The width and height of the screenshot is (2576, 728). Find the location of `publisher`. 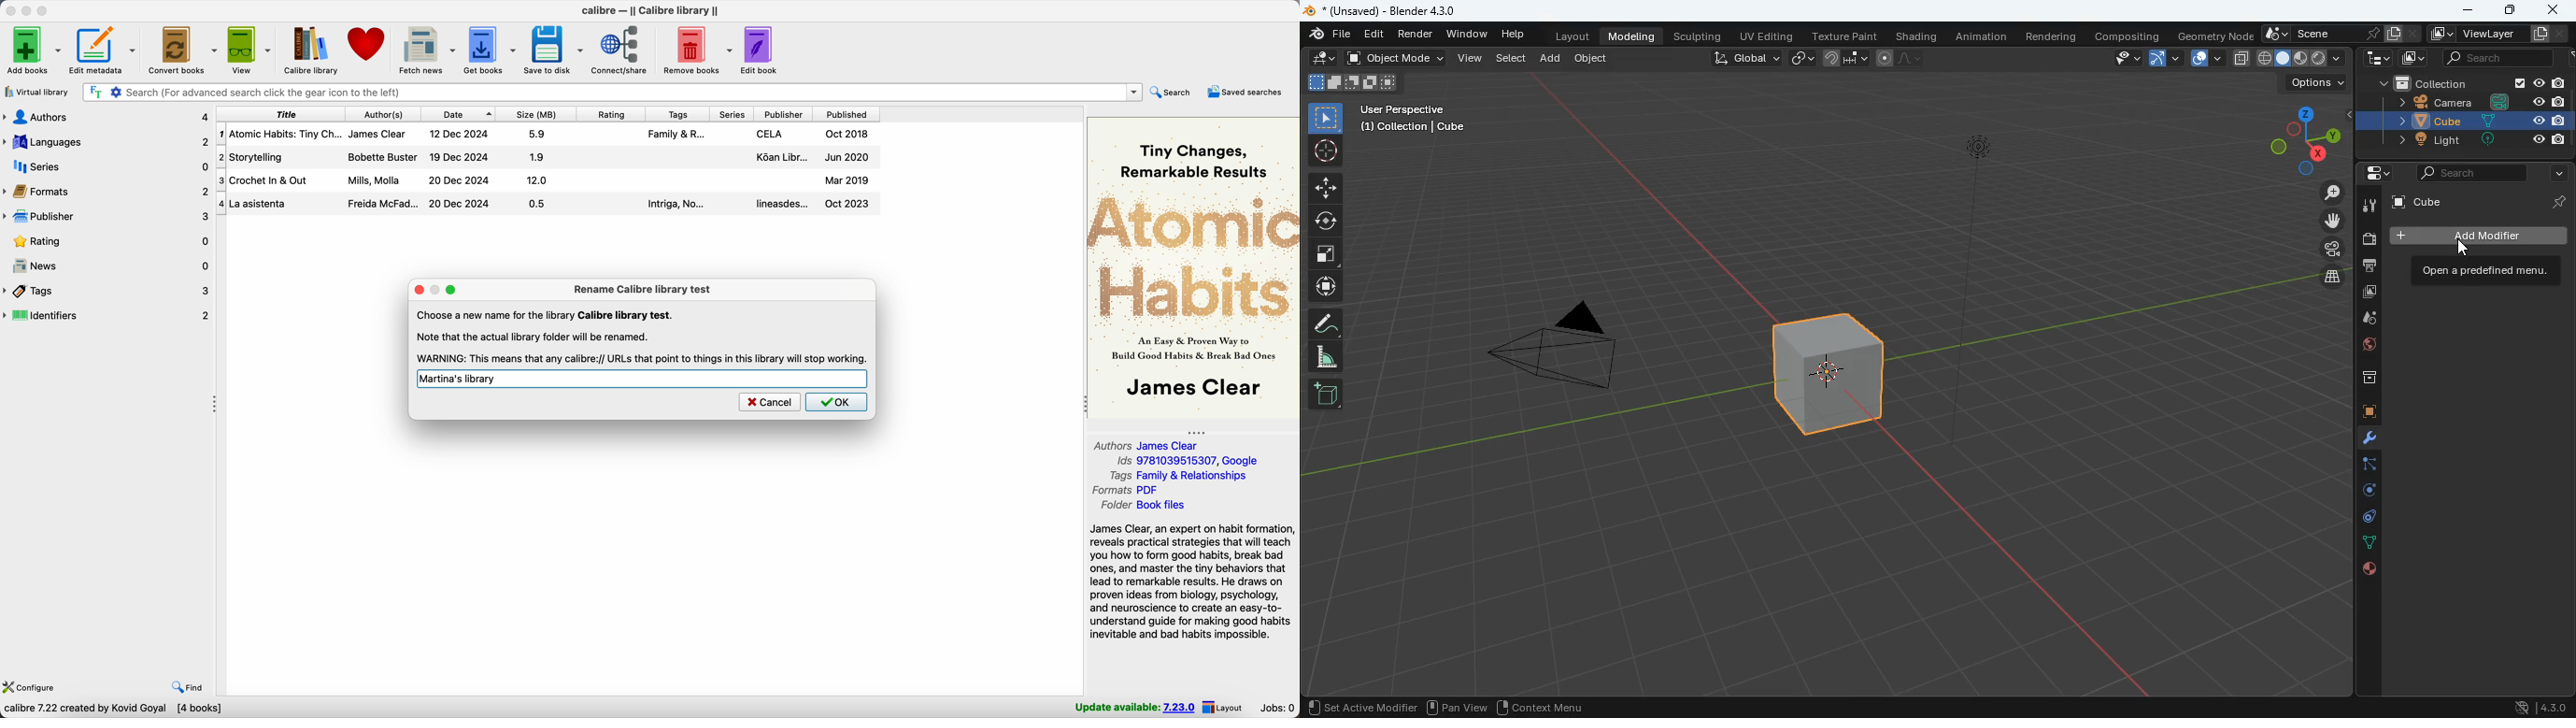

publisher is located at coordinates (784, 115).